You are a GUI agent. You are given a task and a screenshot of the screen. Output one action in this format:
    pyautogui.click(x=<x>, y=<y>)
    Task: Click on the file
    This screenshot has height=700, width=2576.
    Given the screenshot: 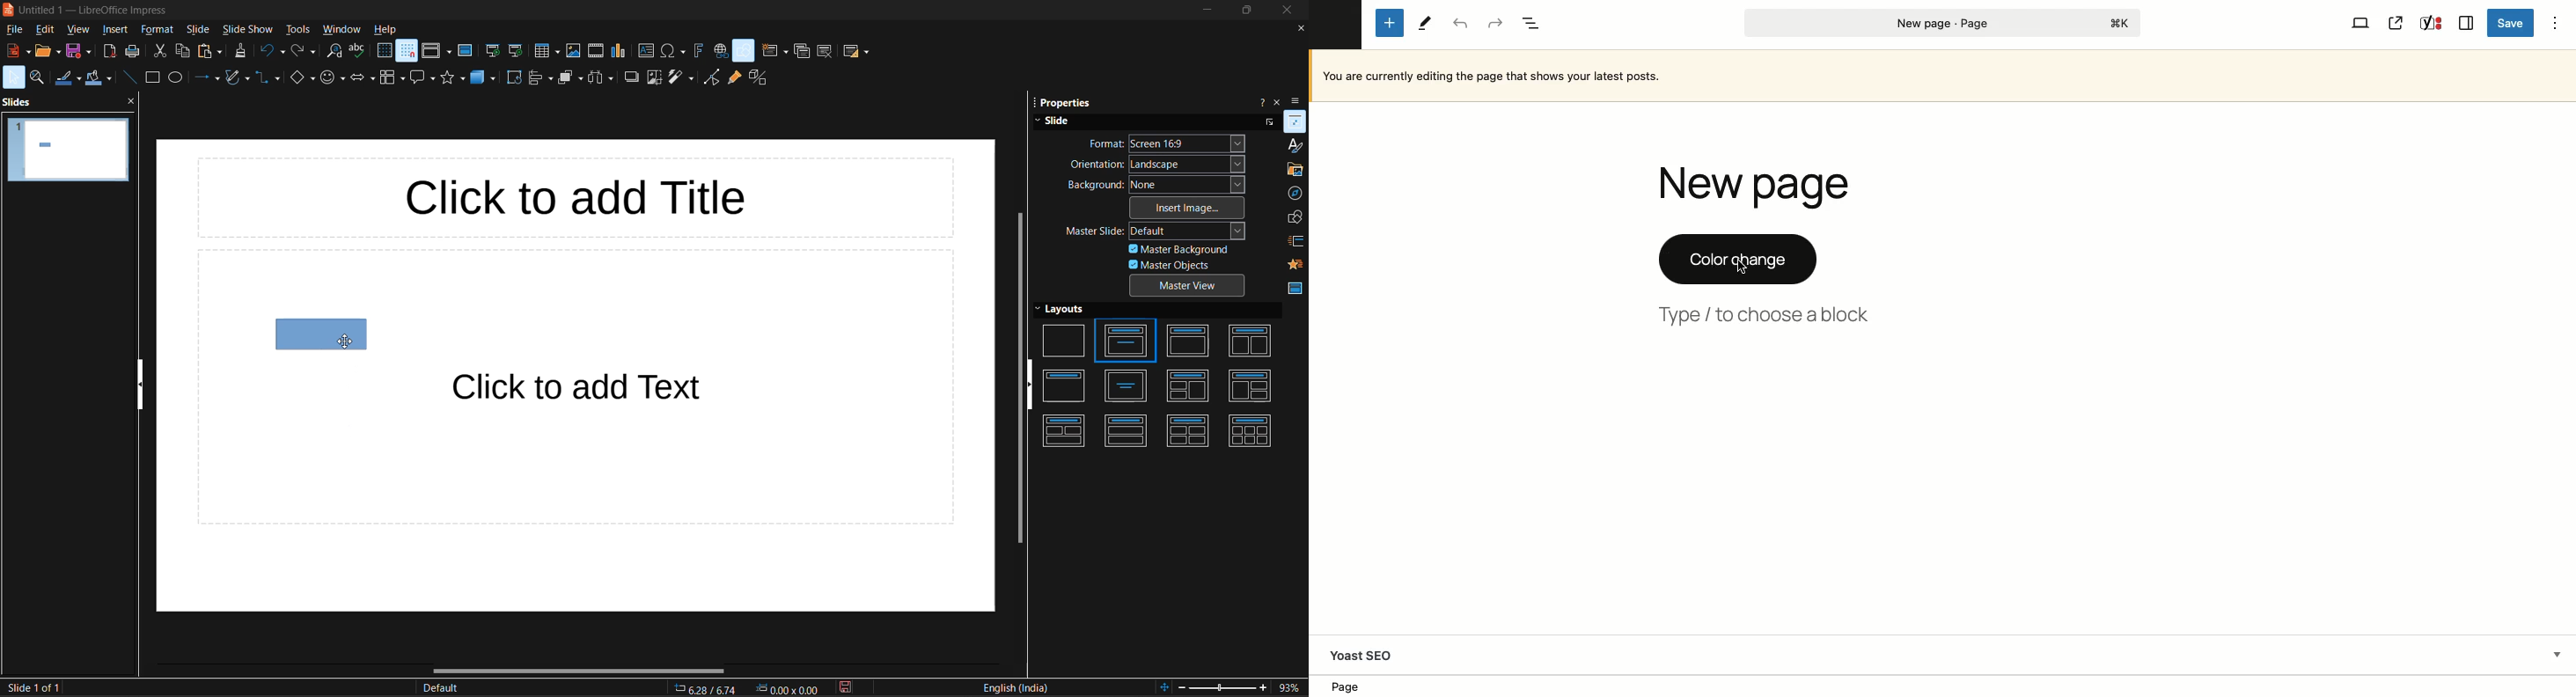 What is the action you would take?
    pyautogui.click(x=16, y=29)
    